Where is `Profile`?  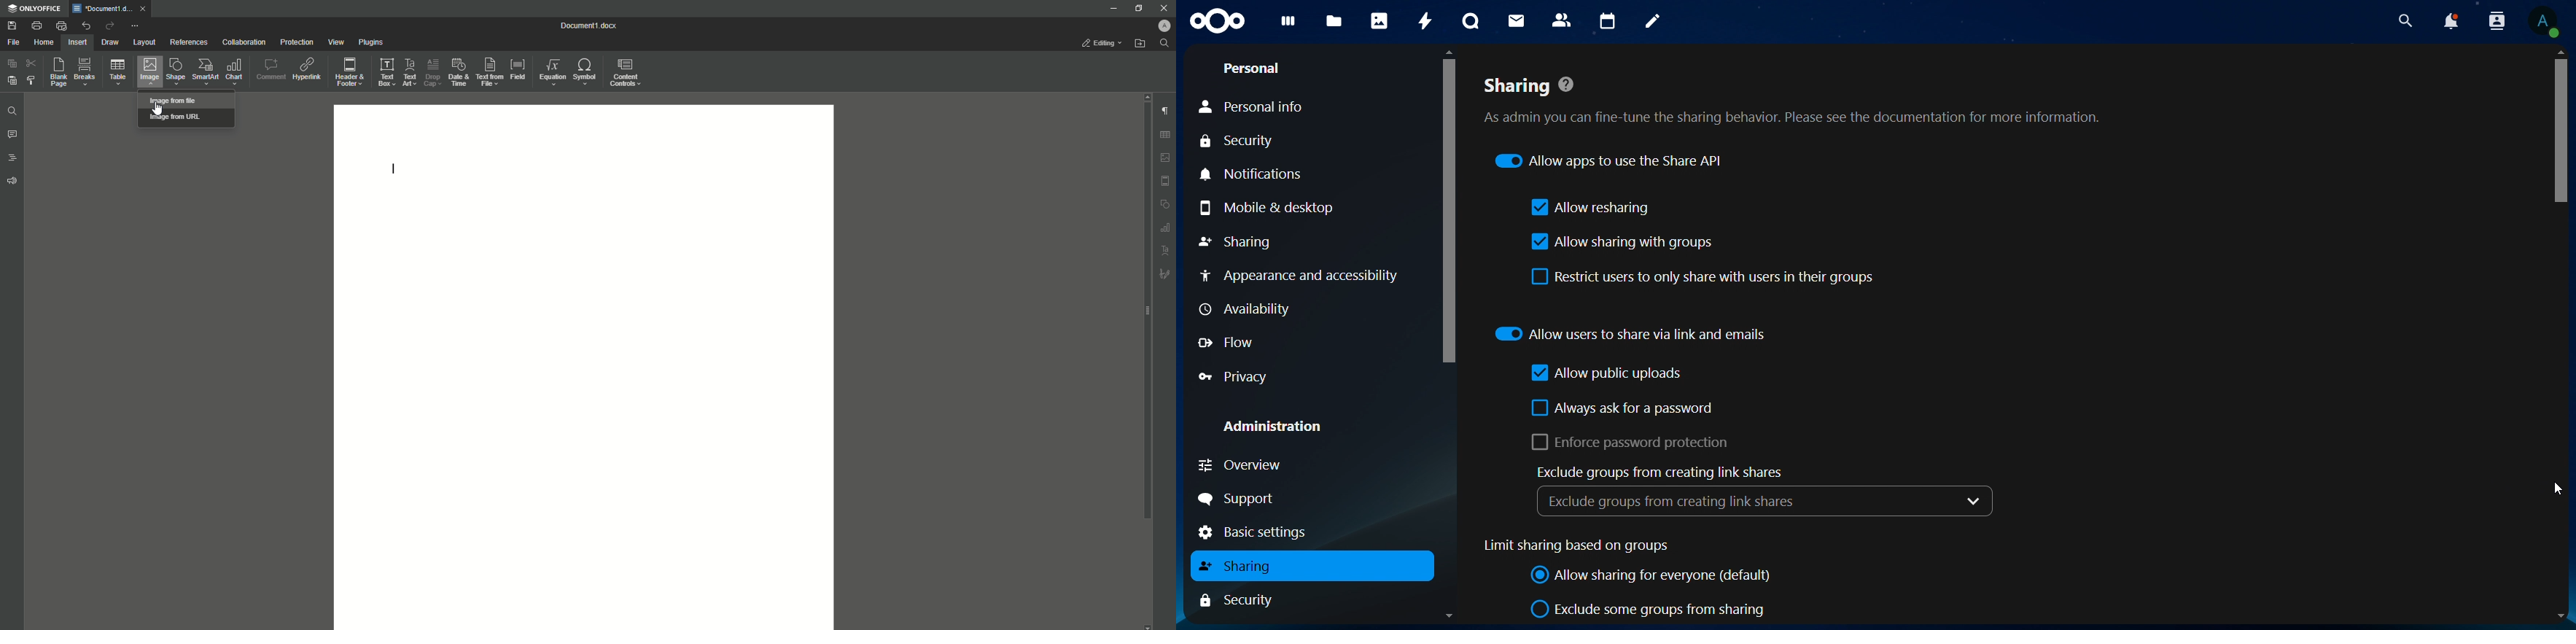 Profile is located at coordinates (1164, 25).